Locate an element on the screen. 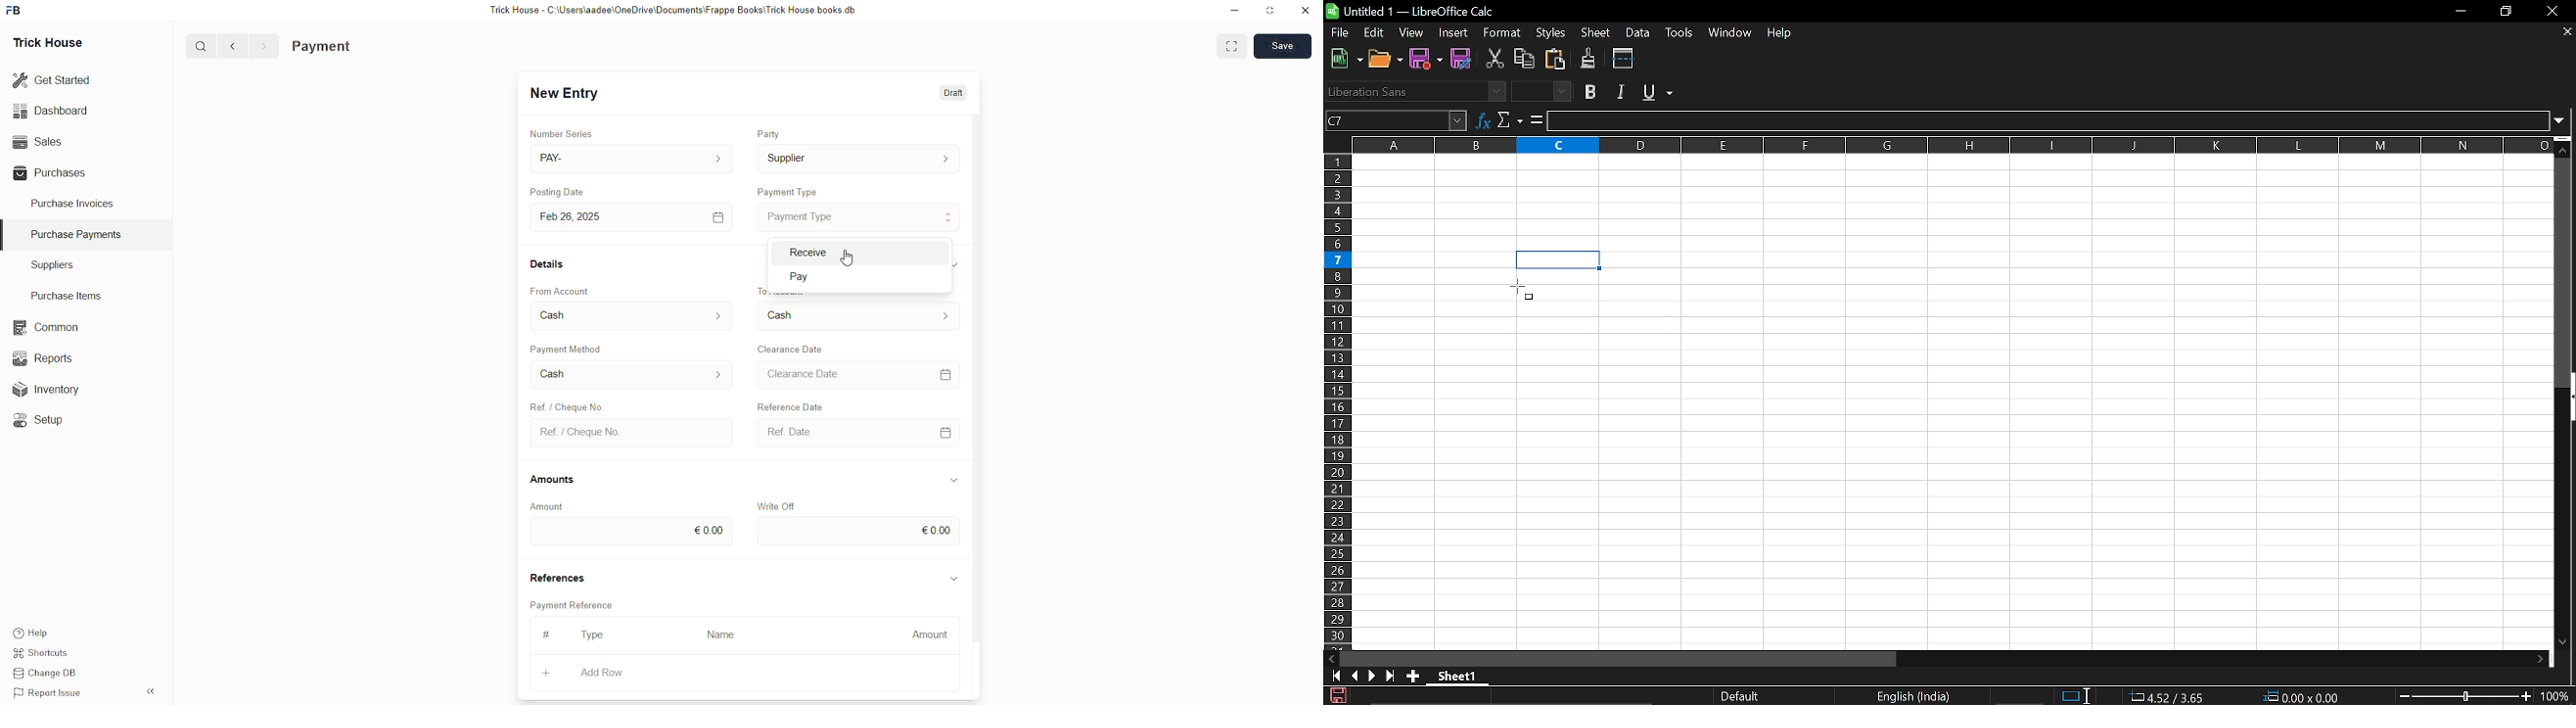  Reference Date is located at coordinates (806, 407).